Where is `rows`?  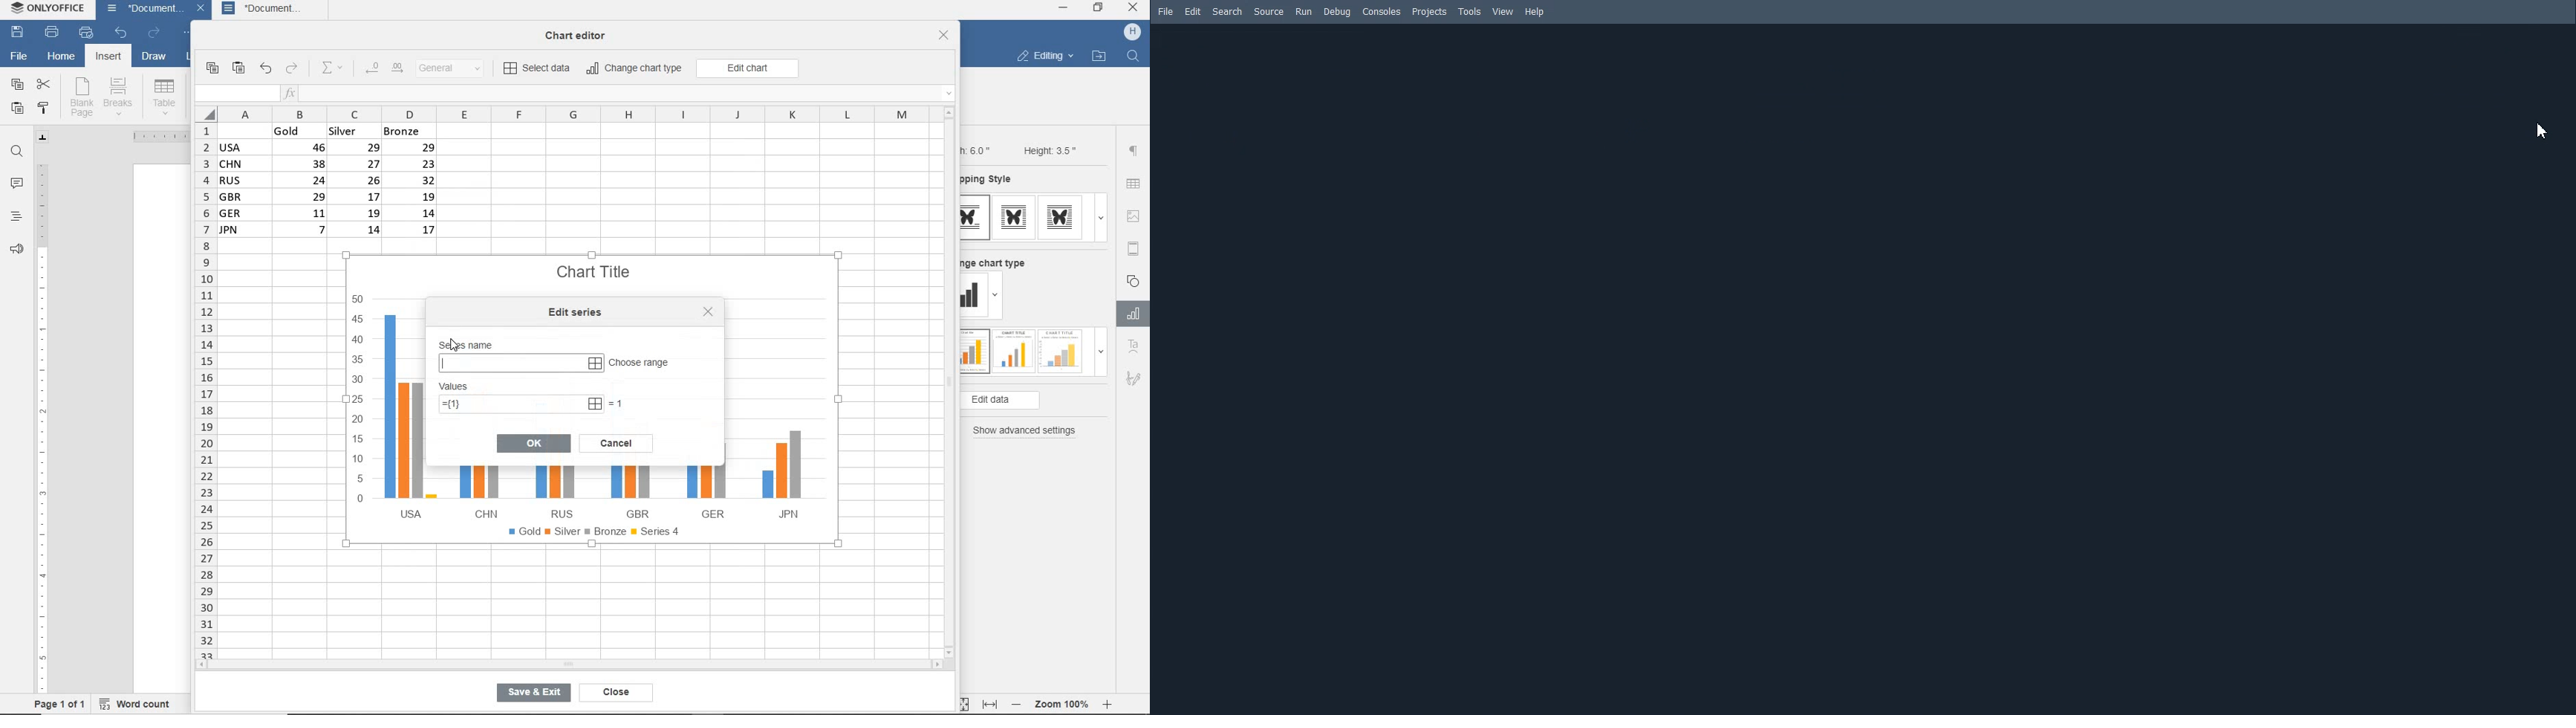 rows is located at coordinates (204, 390).